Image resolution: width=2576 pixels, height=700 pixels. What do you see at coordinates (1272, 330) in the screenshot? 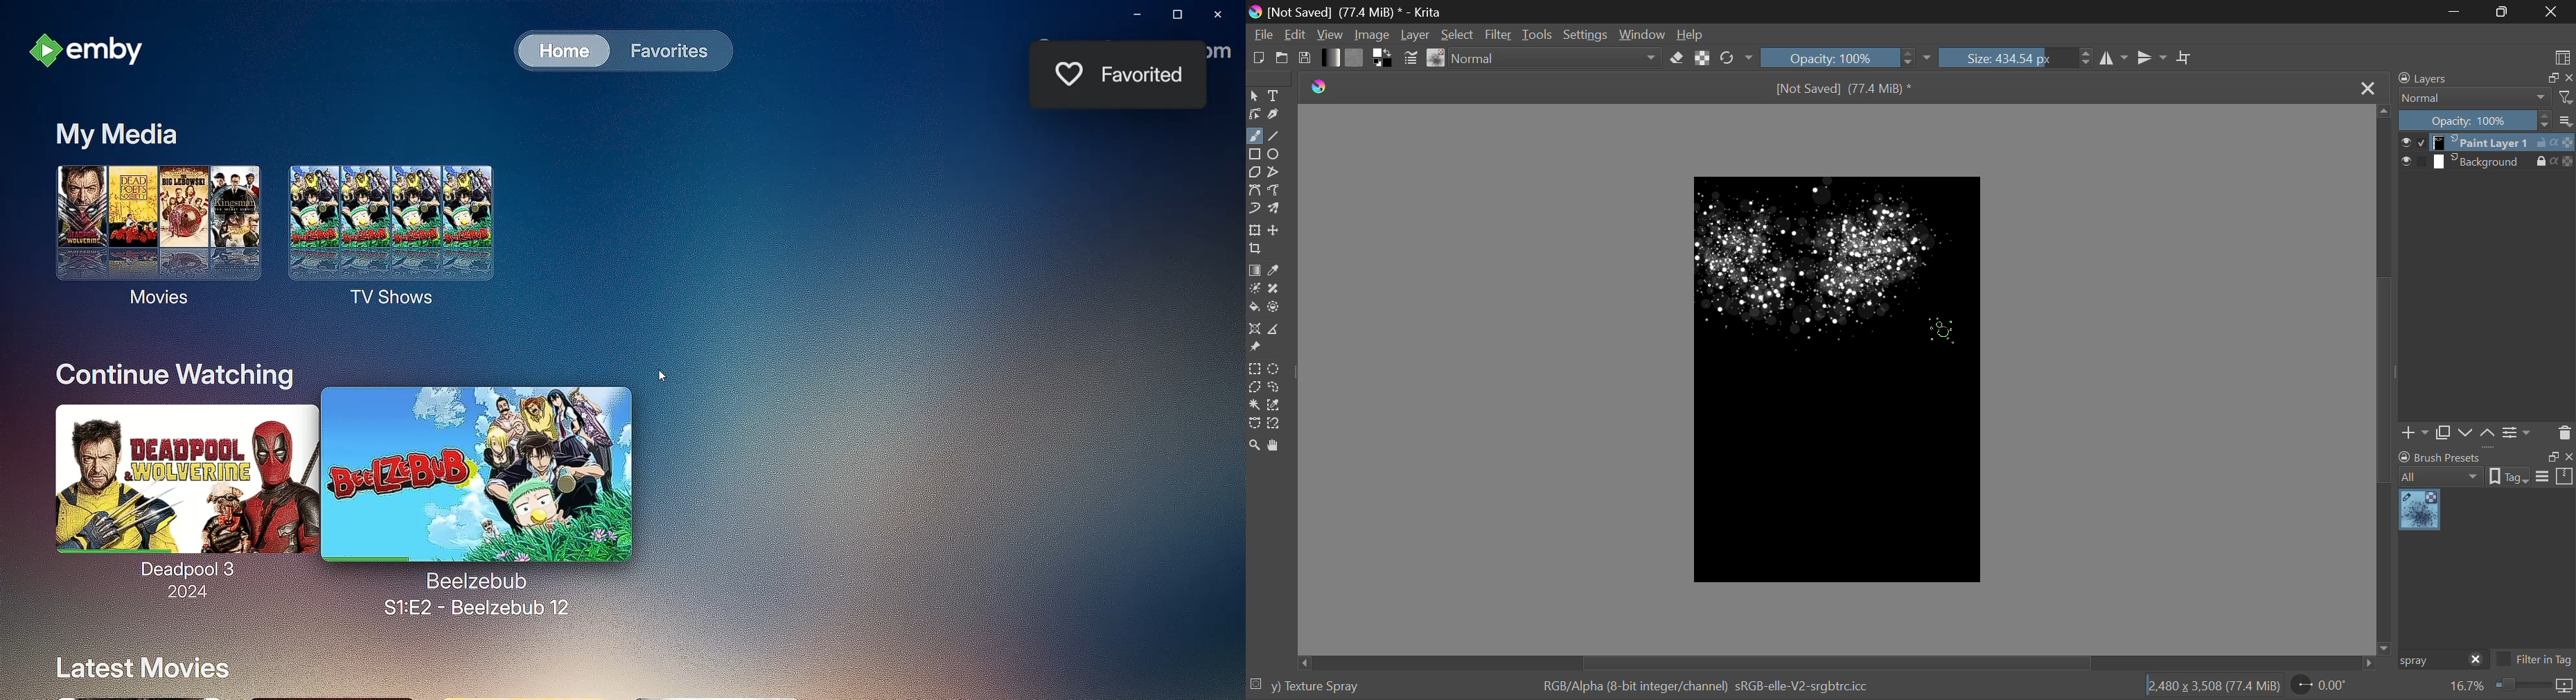
I see `Measurements` at bounding box center [1272, 330].